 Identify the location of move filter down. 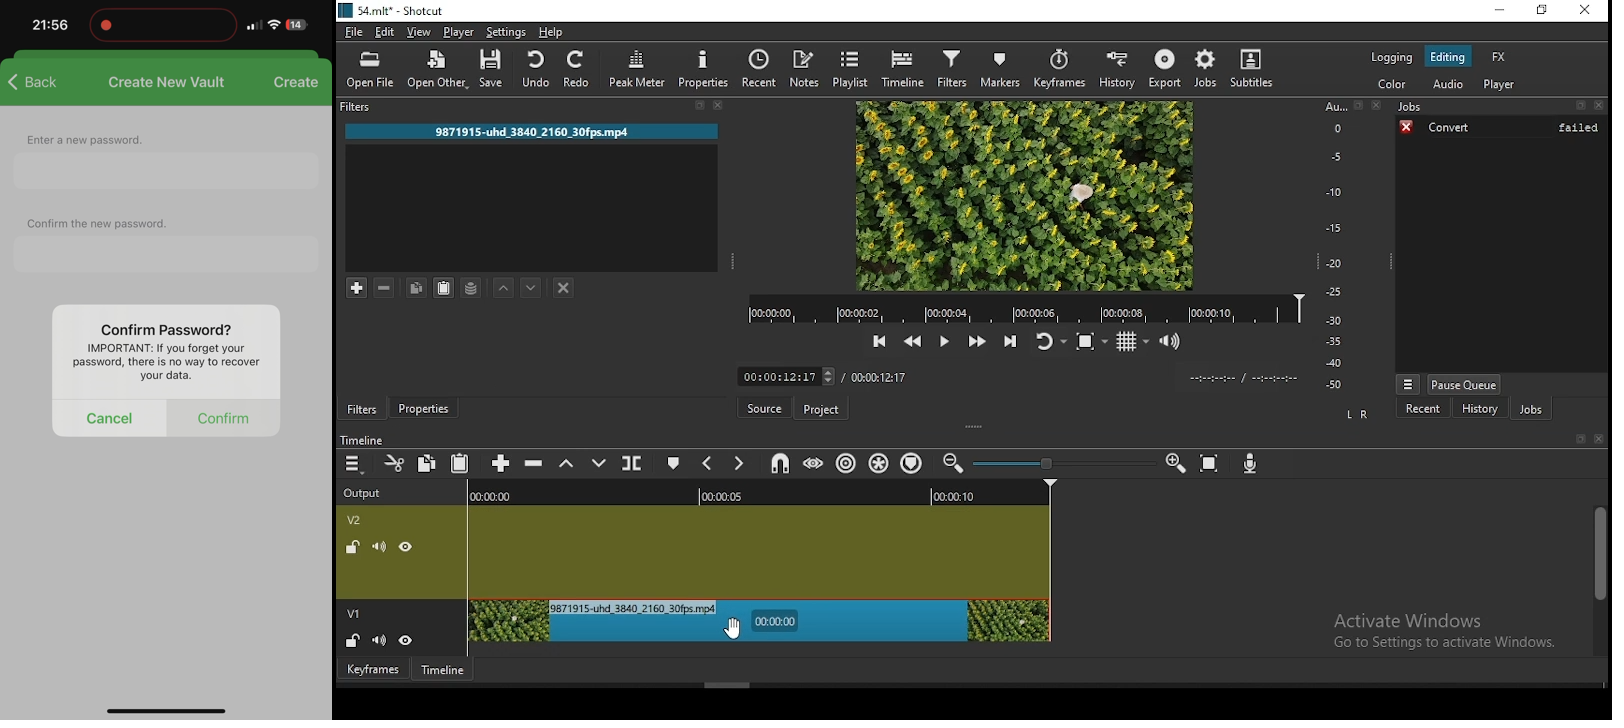
(531, 288).